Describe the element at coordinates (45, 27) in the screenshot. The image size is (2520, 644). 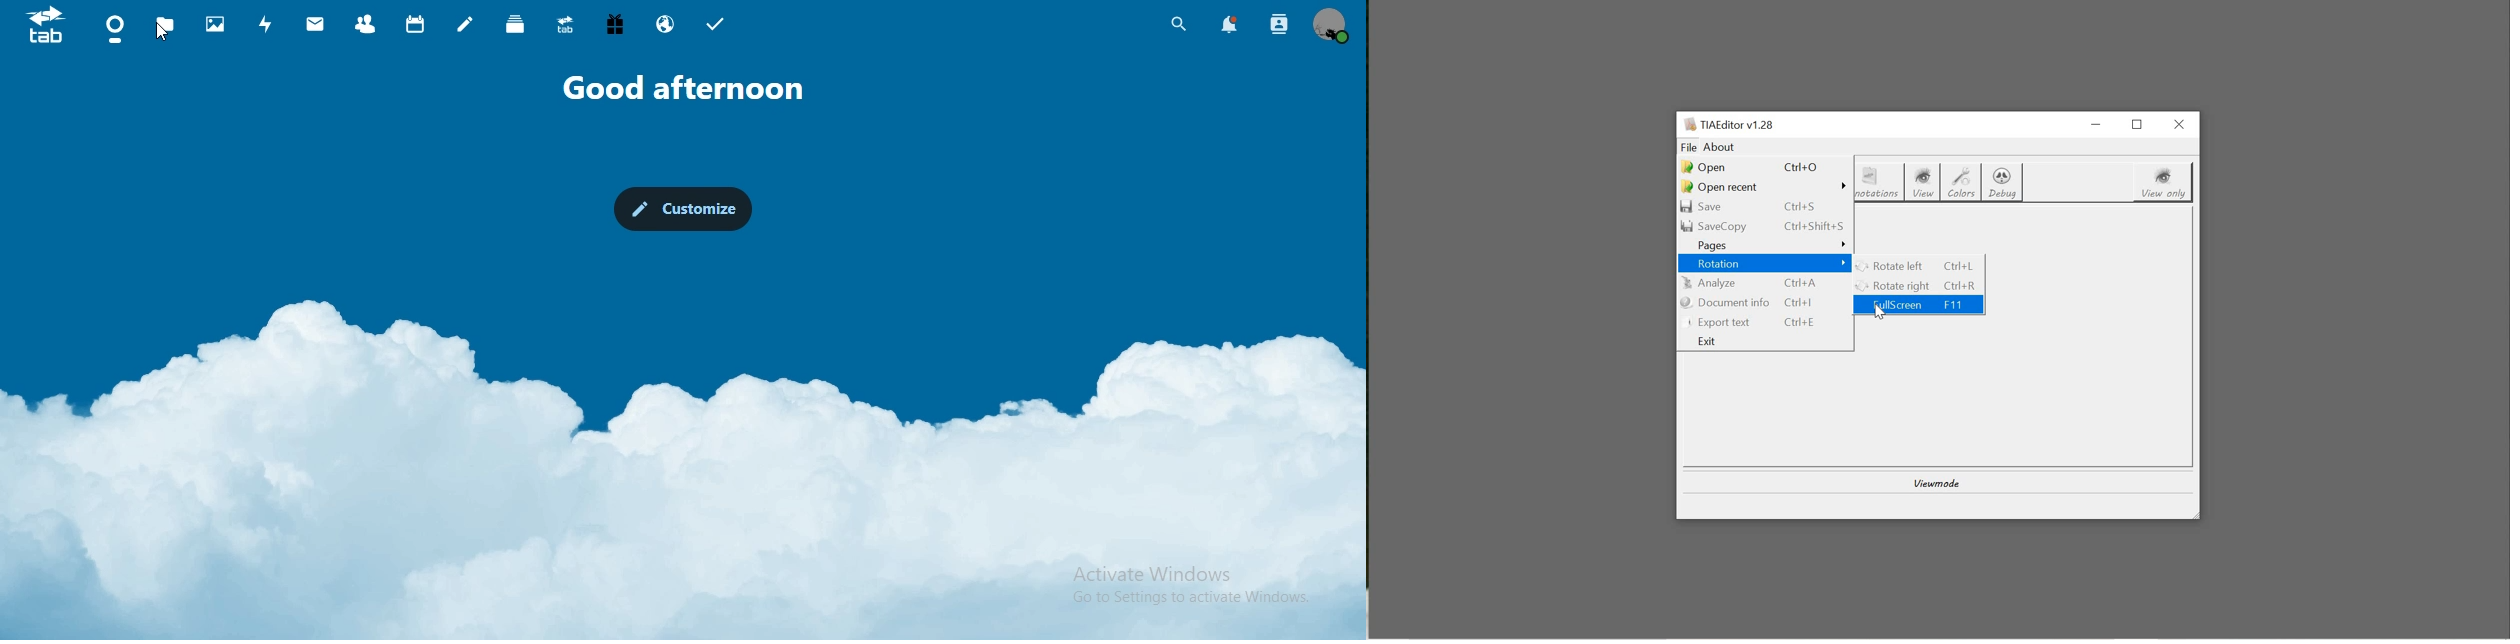
I see `icon` at that location.